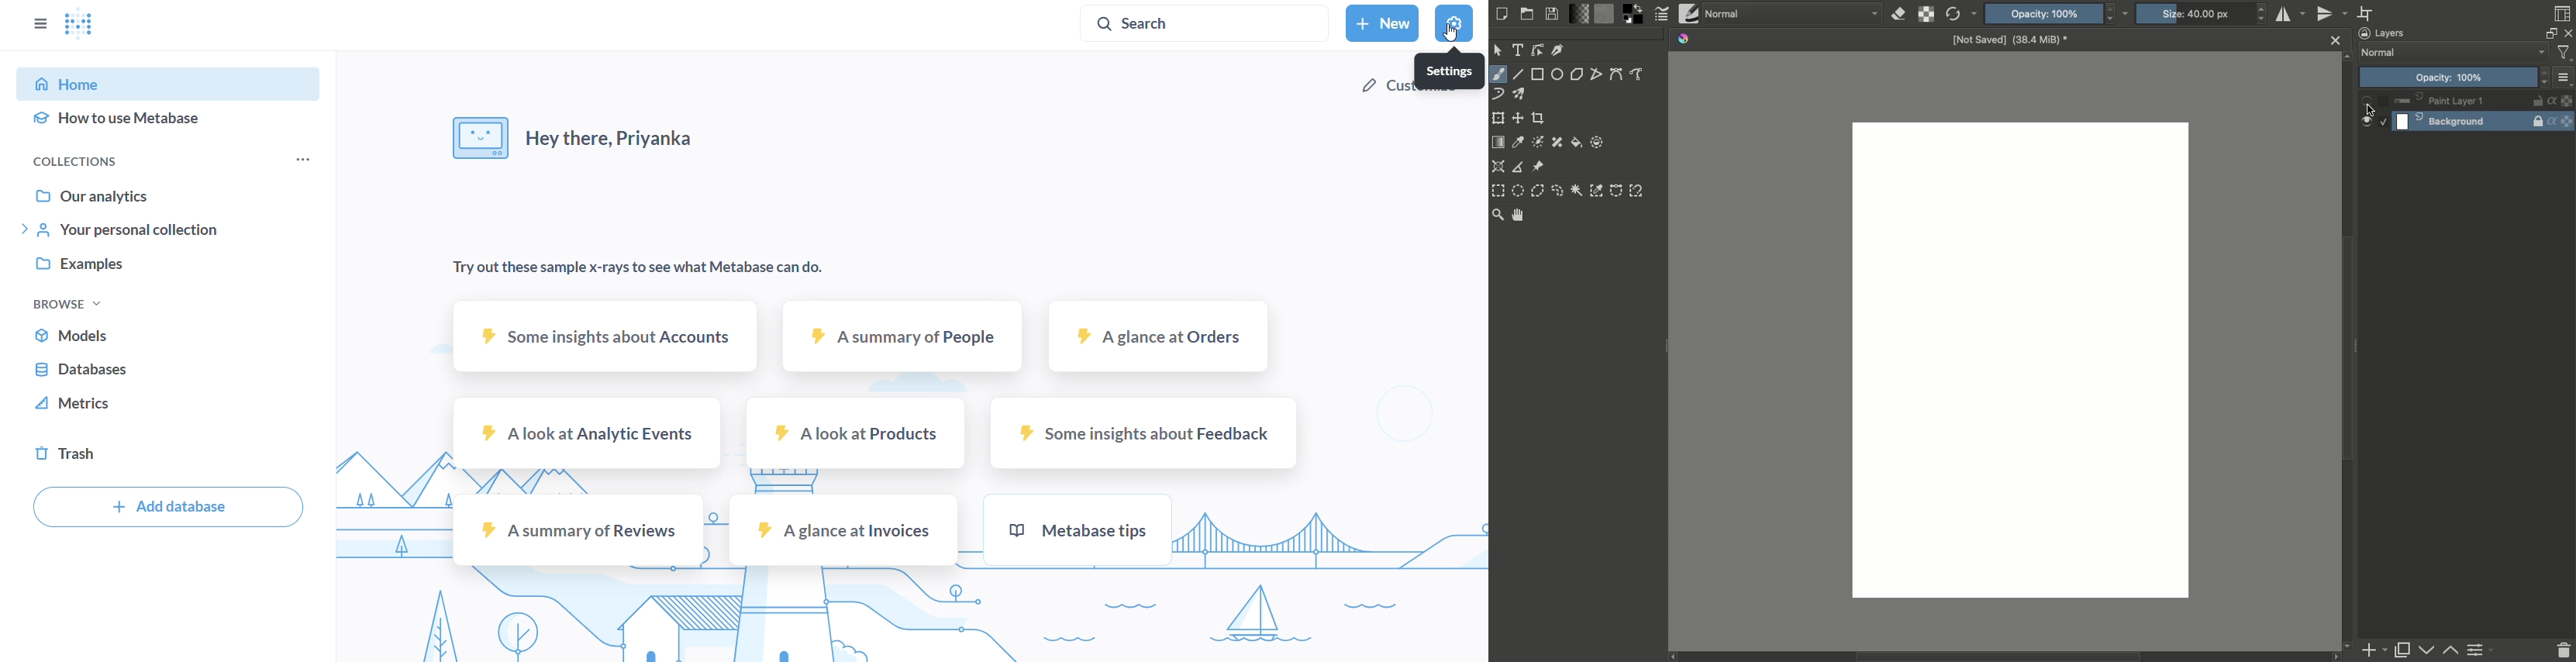 The image size is (2576, 672). Describe the element at coordinates (1598, 74) in the screenshot. I see `Polyline` at that location.